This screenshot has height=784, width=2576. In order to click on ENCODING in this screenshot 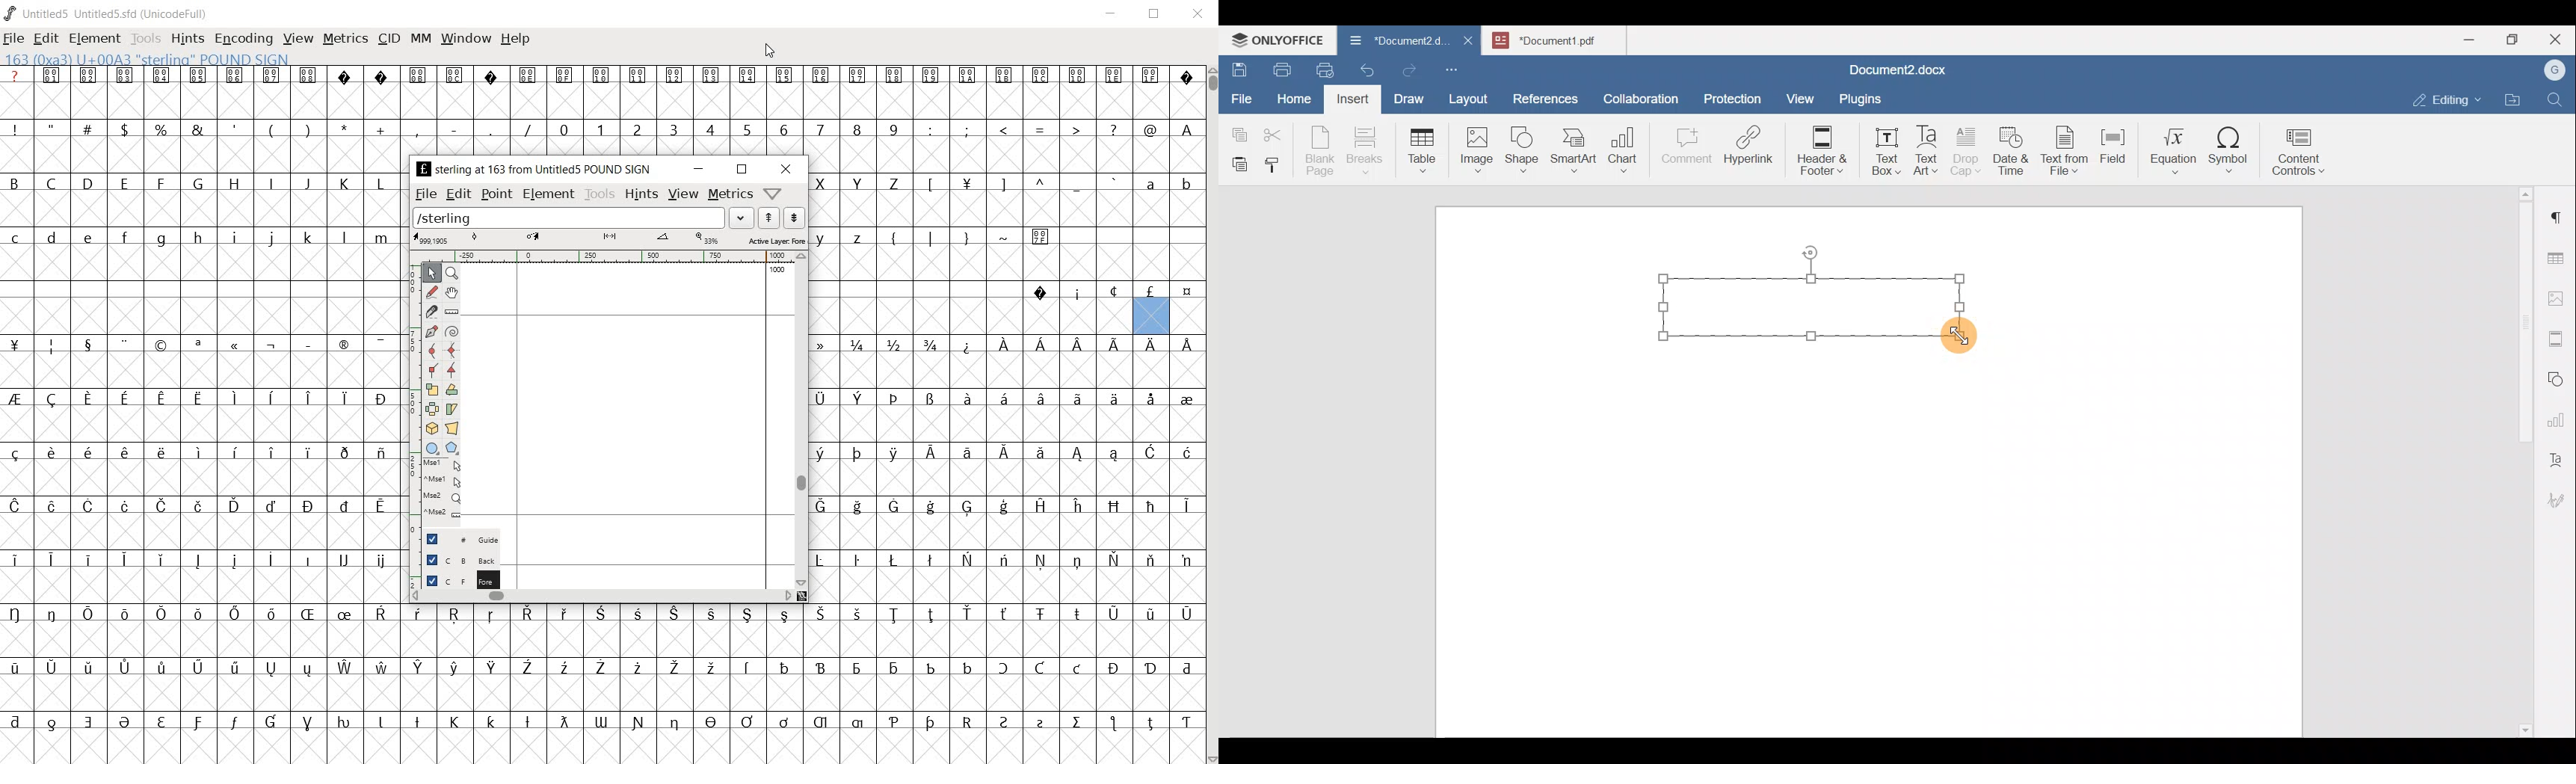, I will do `click(242, 40)`.